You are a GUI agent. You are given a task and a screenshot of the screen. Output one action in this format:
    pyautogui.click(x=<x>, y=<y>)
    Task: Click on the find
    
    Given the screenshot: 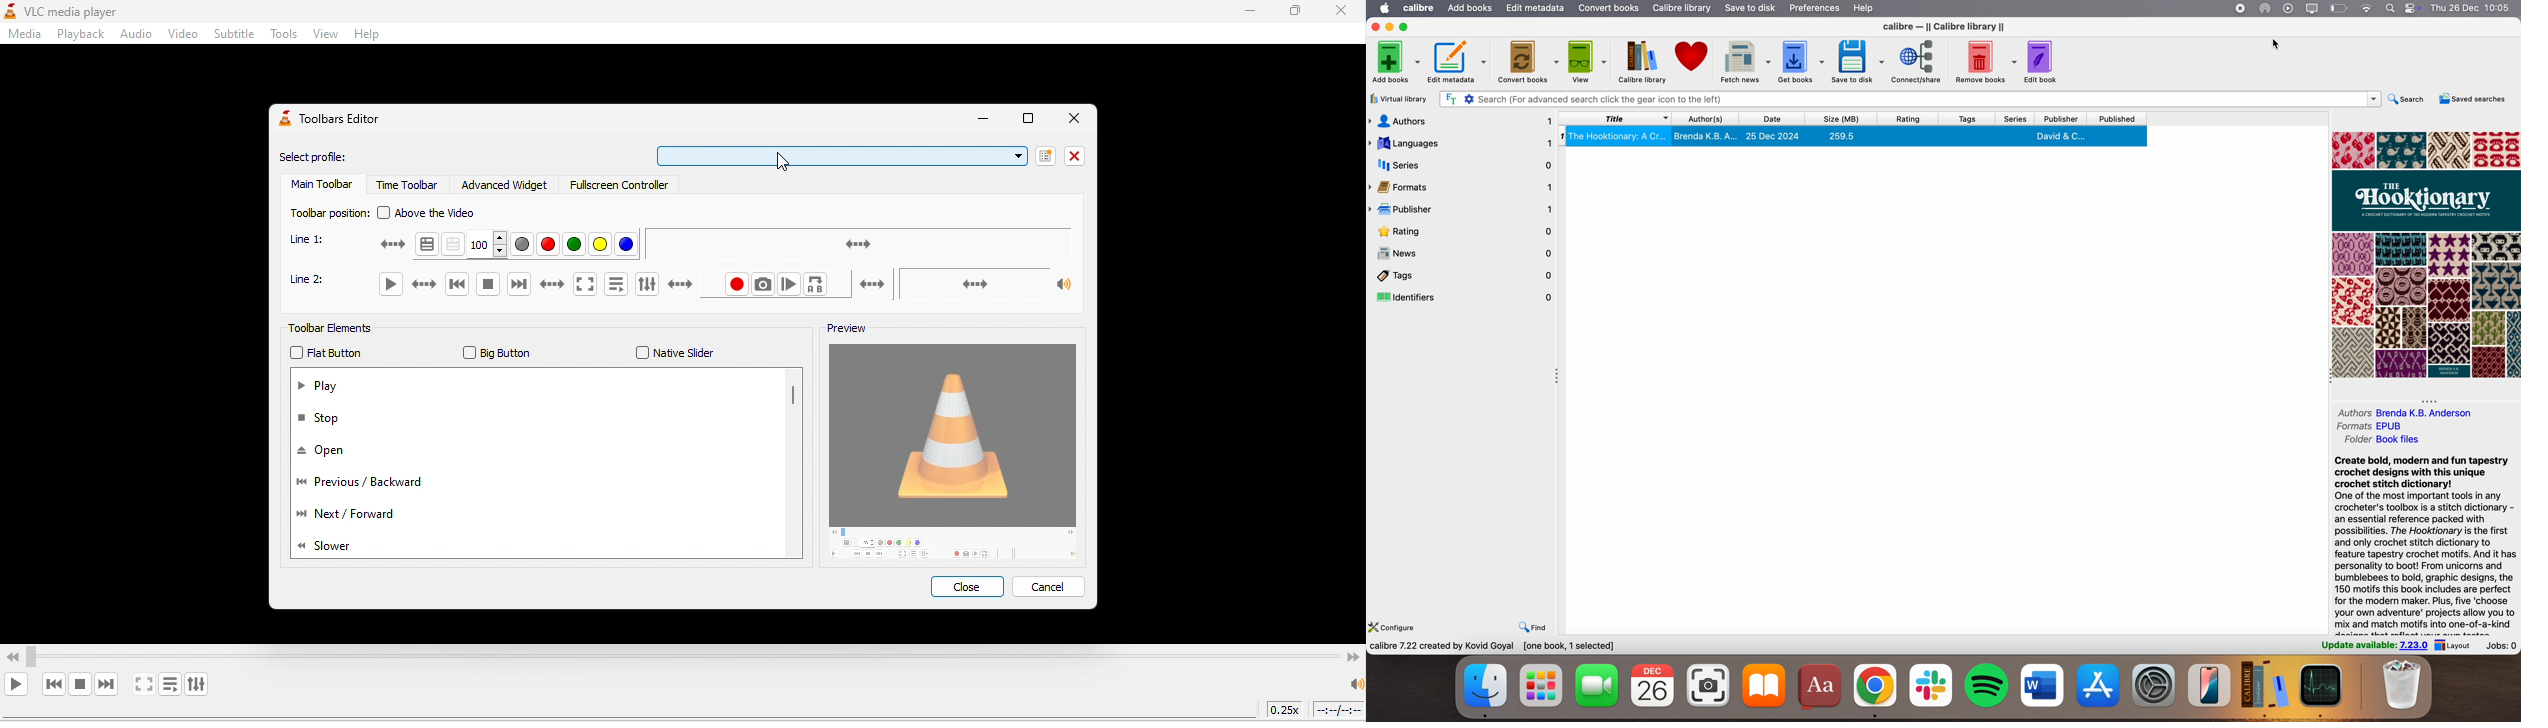 What is the action you would take?
    pyautogui.click(x=1533, y=629)
    